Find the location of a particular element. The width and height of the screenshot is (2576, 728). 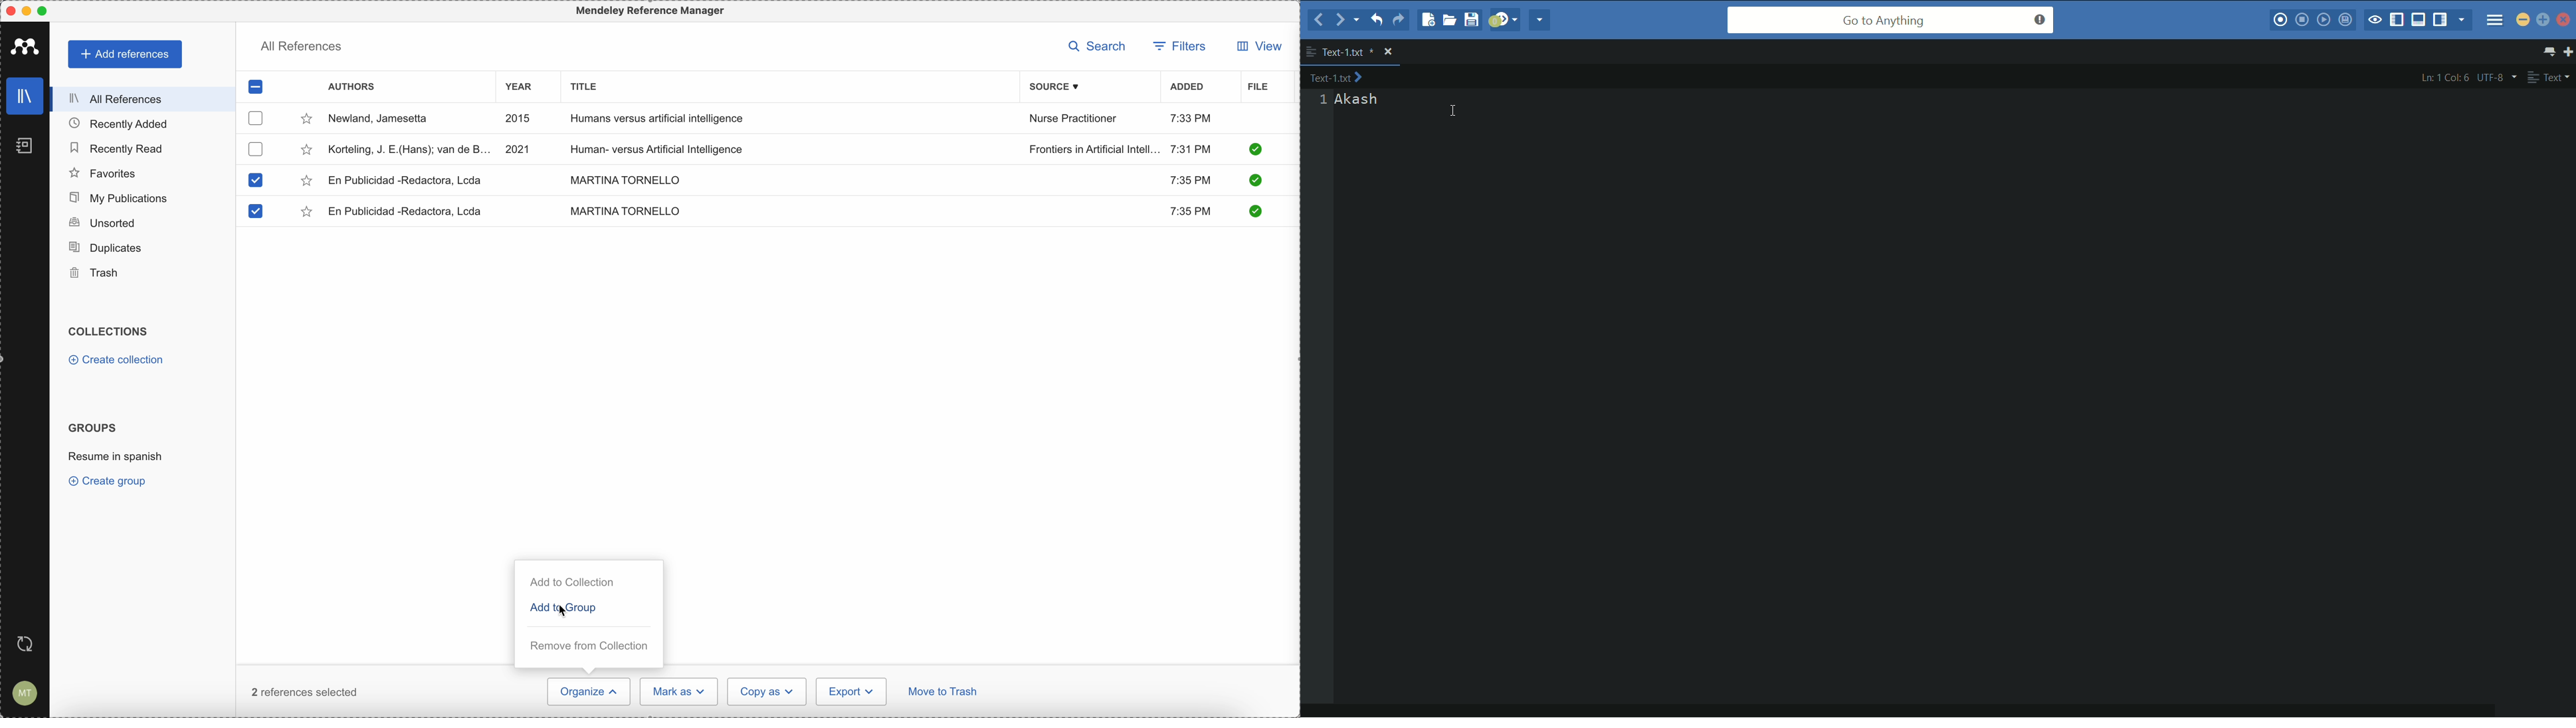

year is located at coordinates (525, 88).